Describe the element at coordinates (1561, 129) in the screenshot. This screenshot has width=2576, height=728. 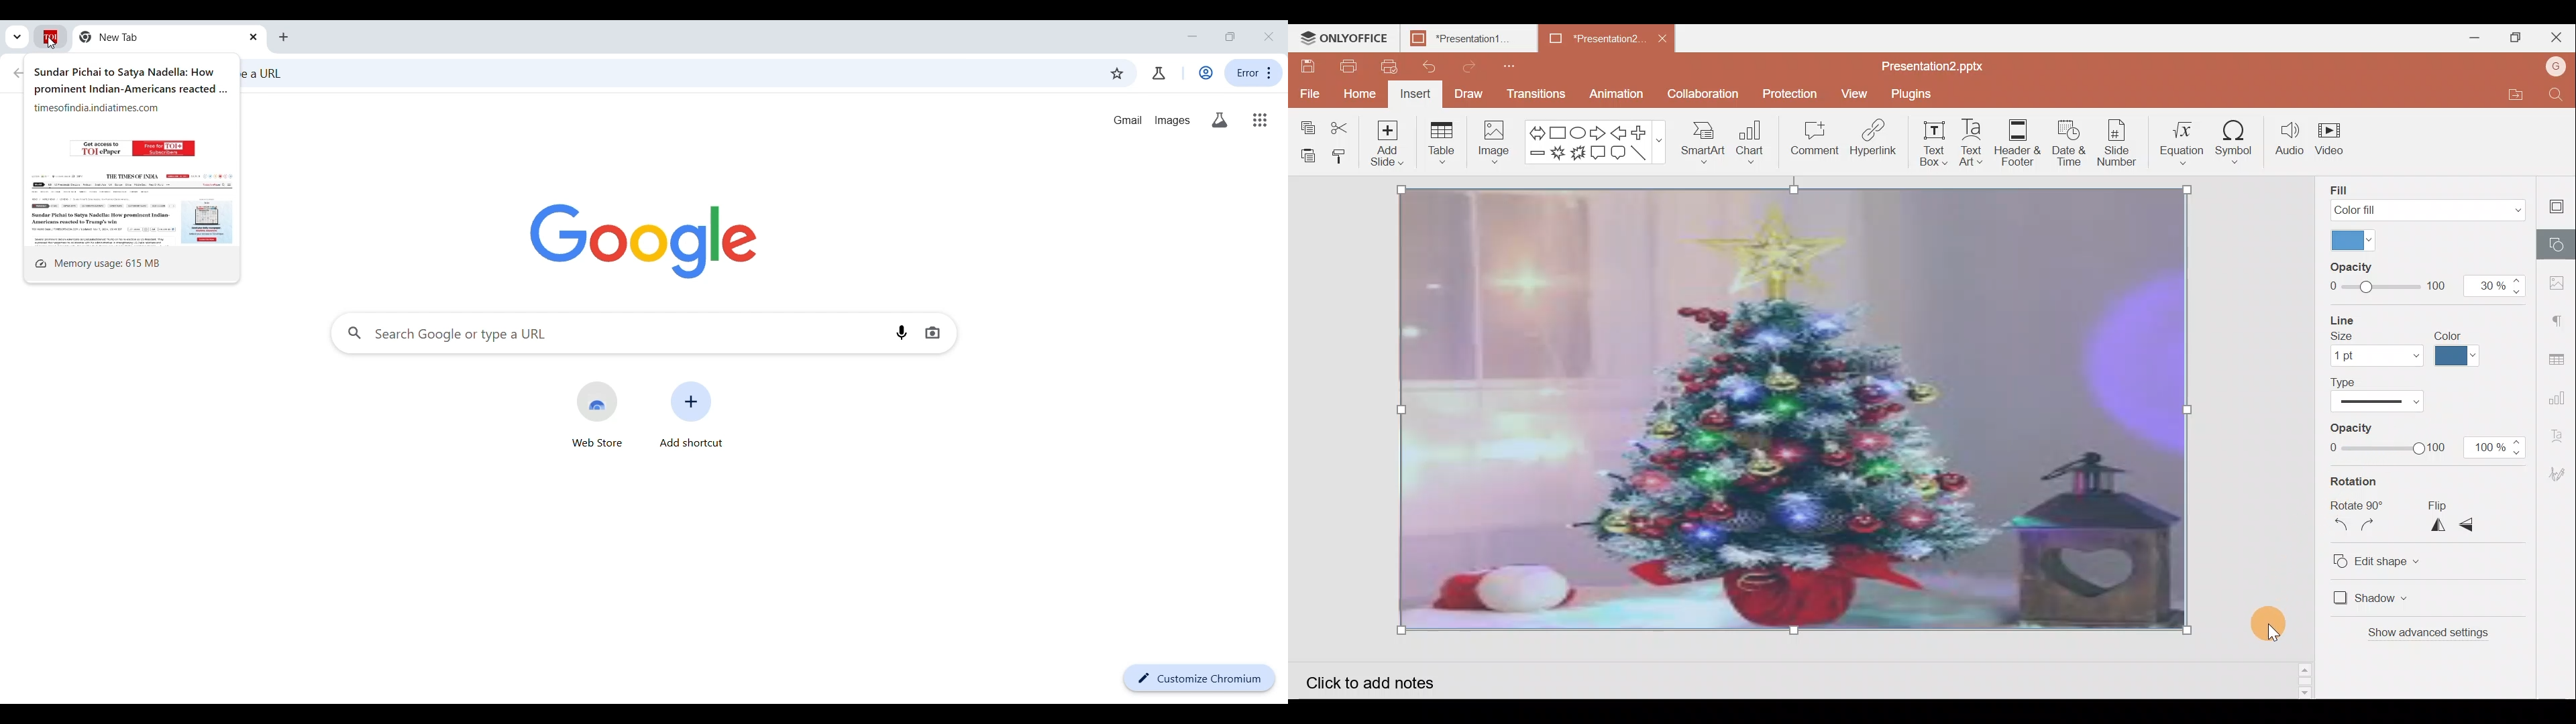
I see `Rectangle` at that location.